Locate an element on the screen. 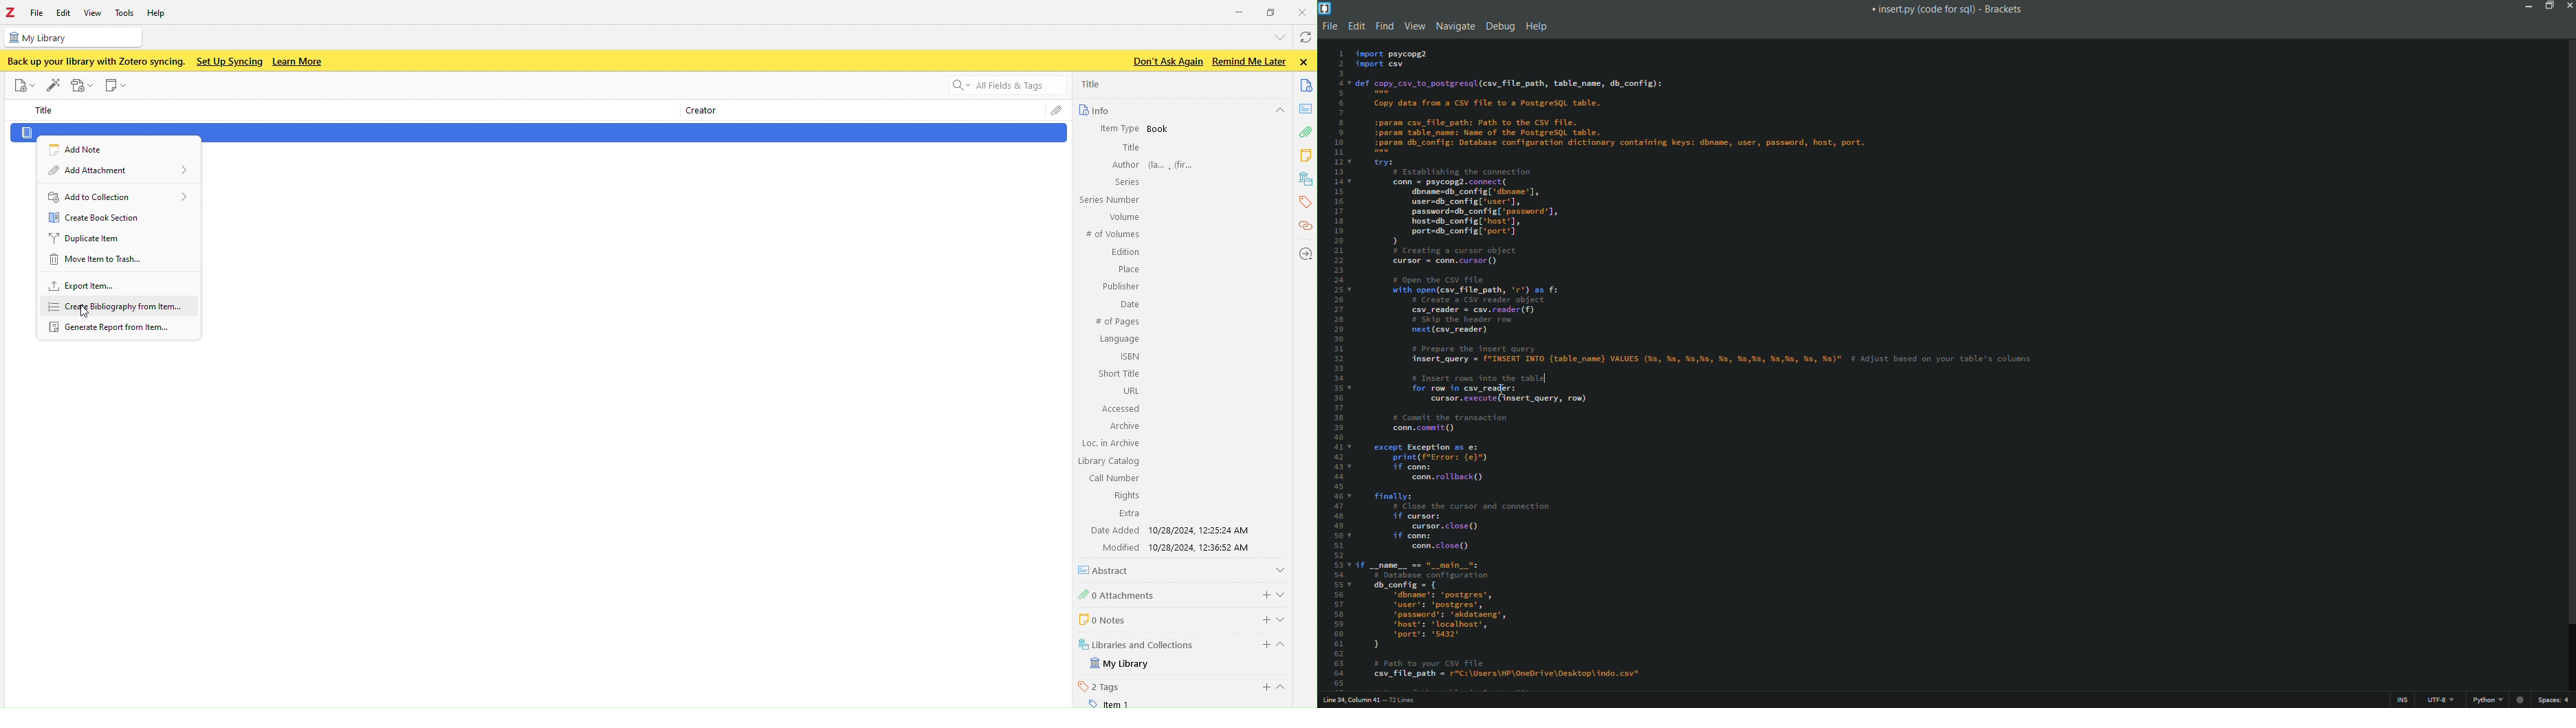  export item  is located at coordinates (121, 285).